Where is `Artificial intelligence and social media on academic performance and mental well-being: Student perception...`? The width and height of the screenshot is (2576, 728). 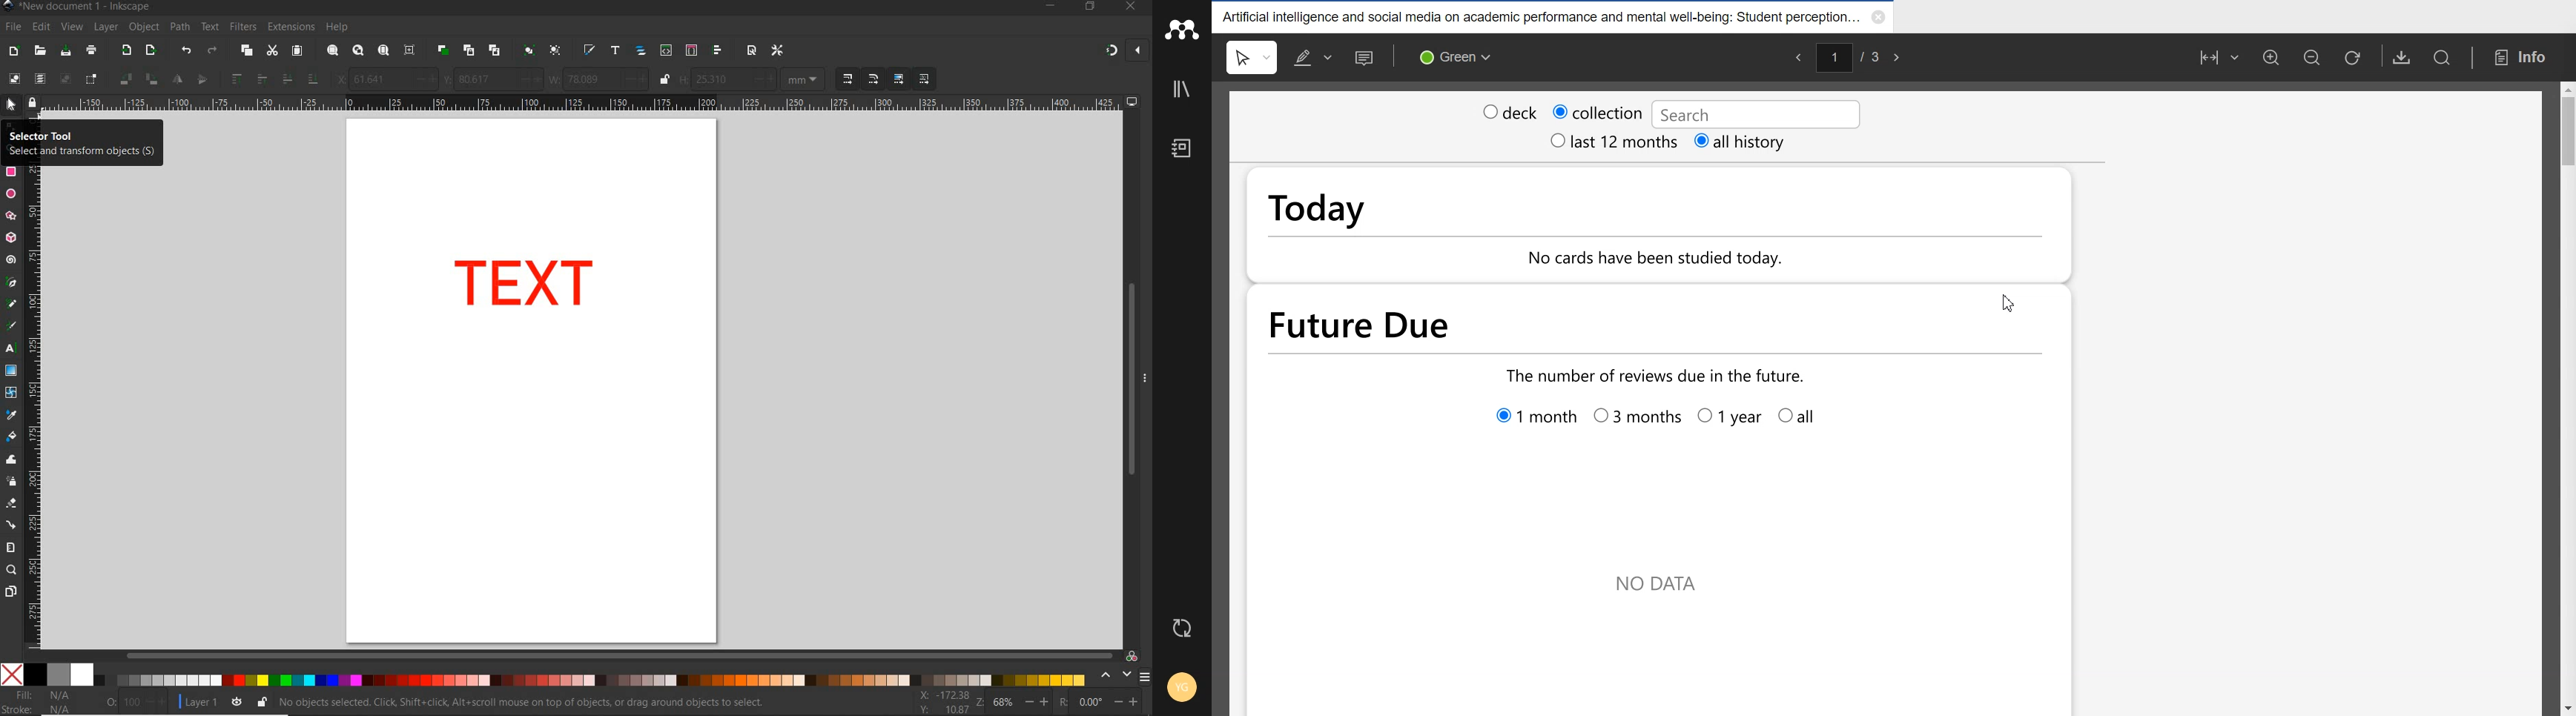 Artificial intelligence and social media on academic performance and mental well-being: Student perception... is located at coordinates (1543, 16).